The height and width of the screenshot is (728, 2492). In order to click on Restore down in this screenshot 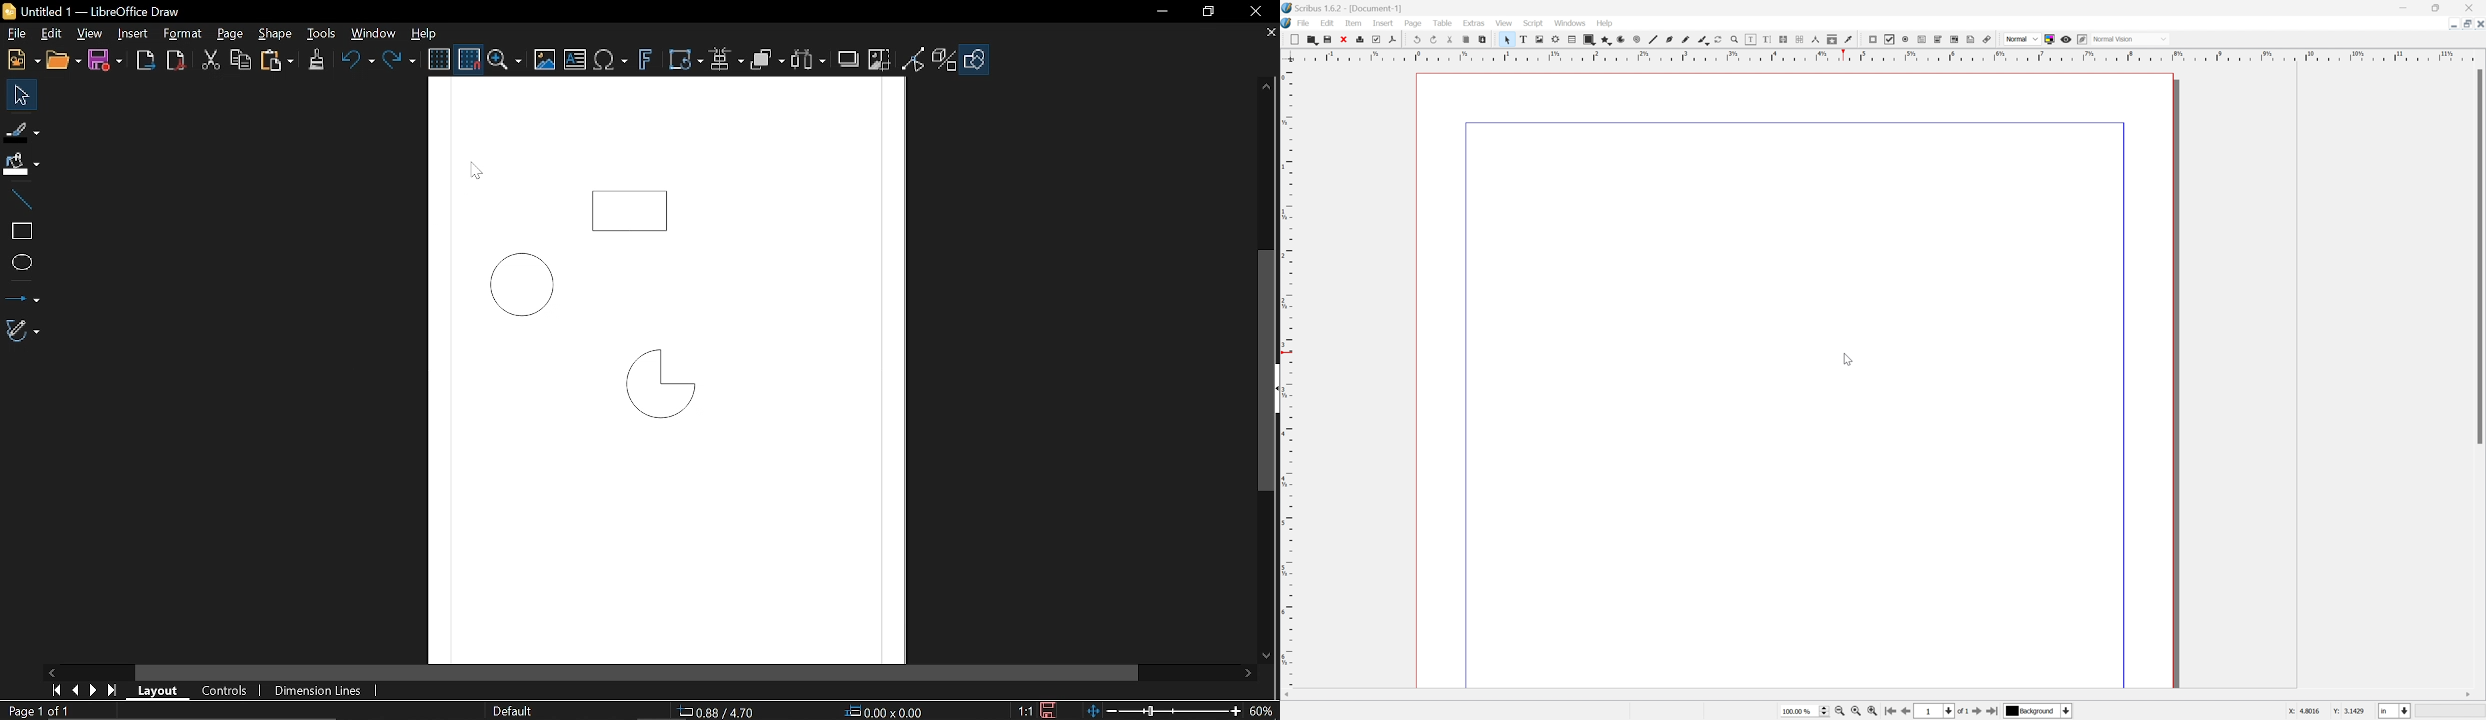, I will do `click(1208, 13)`.